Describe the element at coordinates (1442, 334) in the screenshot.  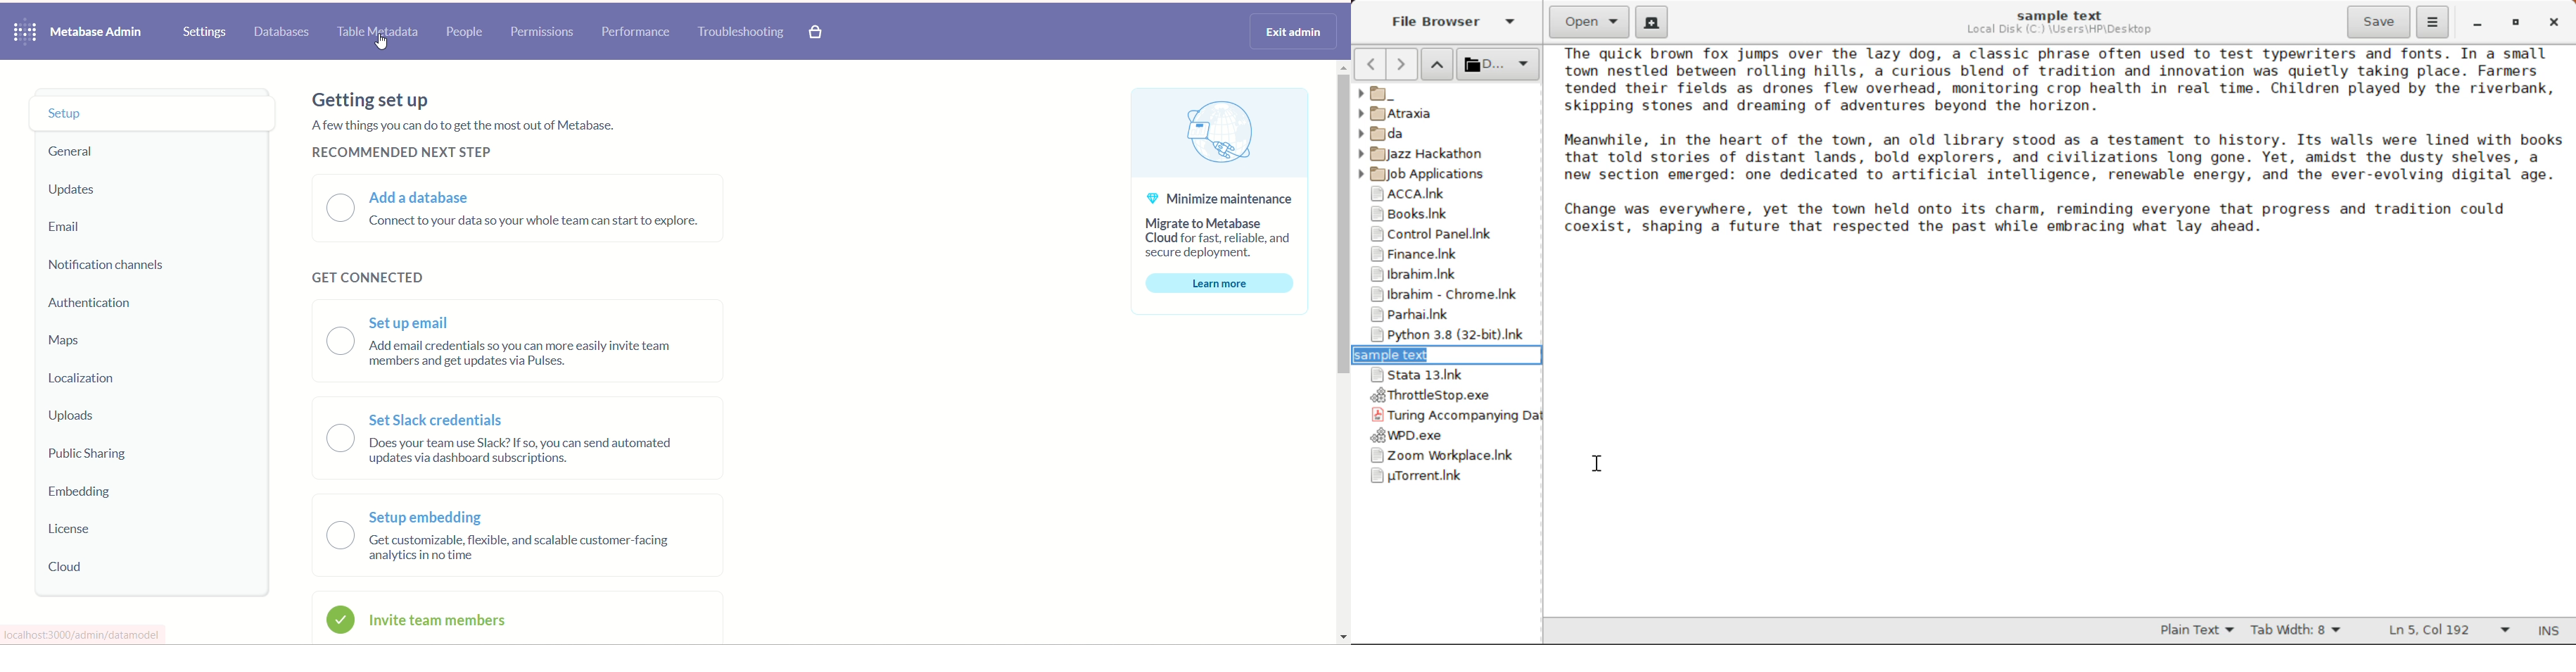
I see `Python 3.8 Application Shortcut` at that location.